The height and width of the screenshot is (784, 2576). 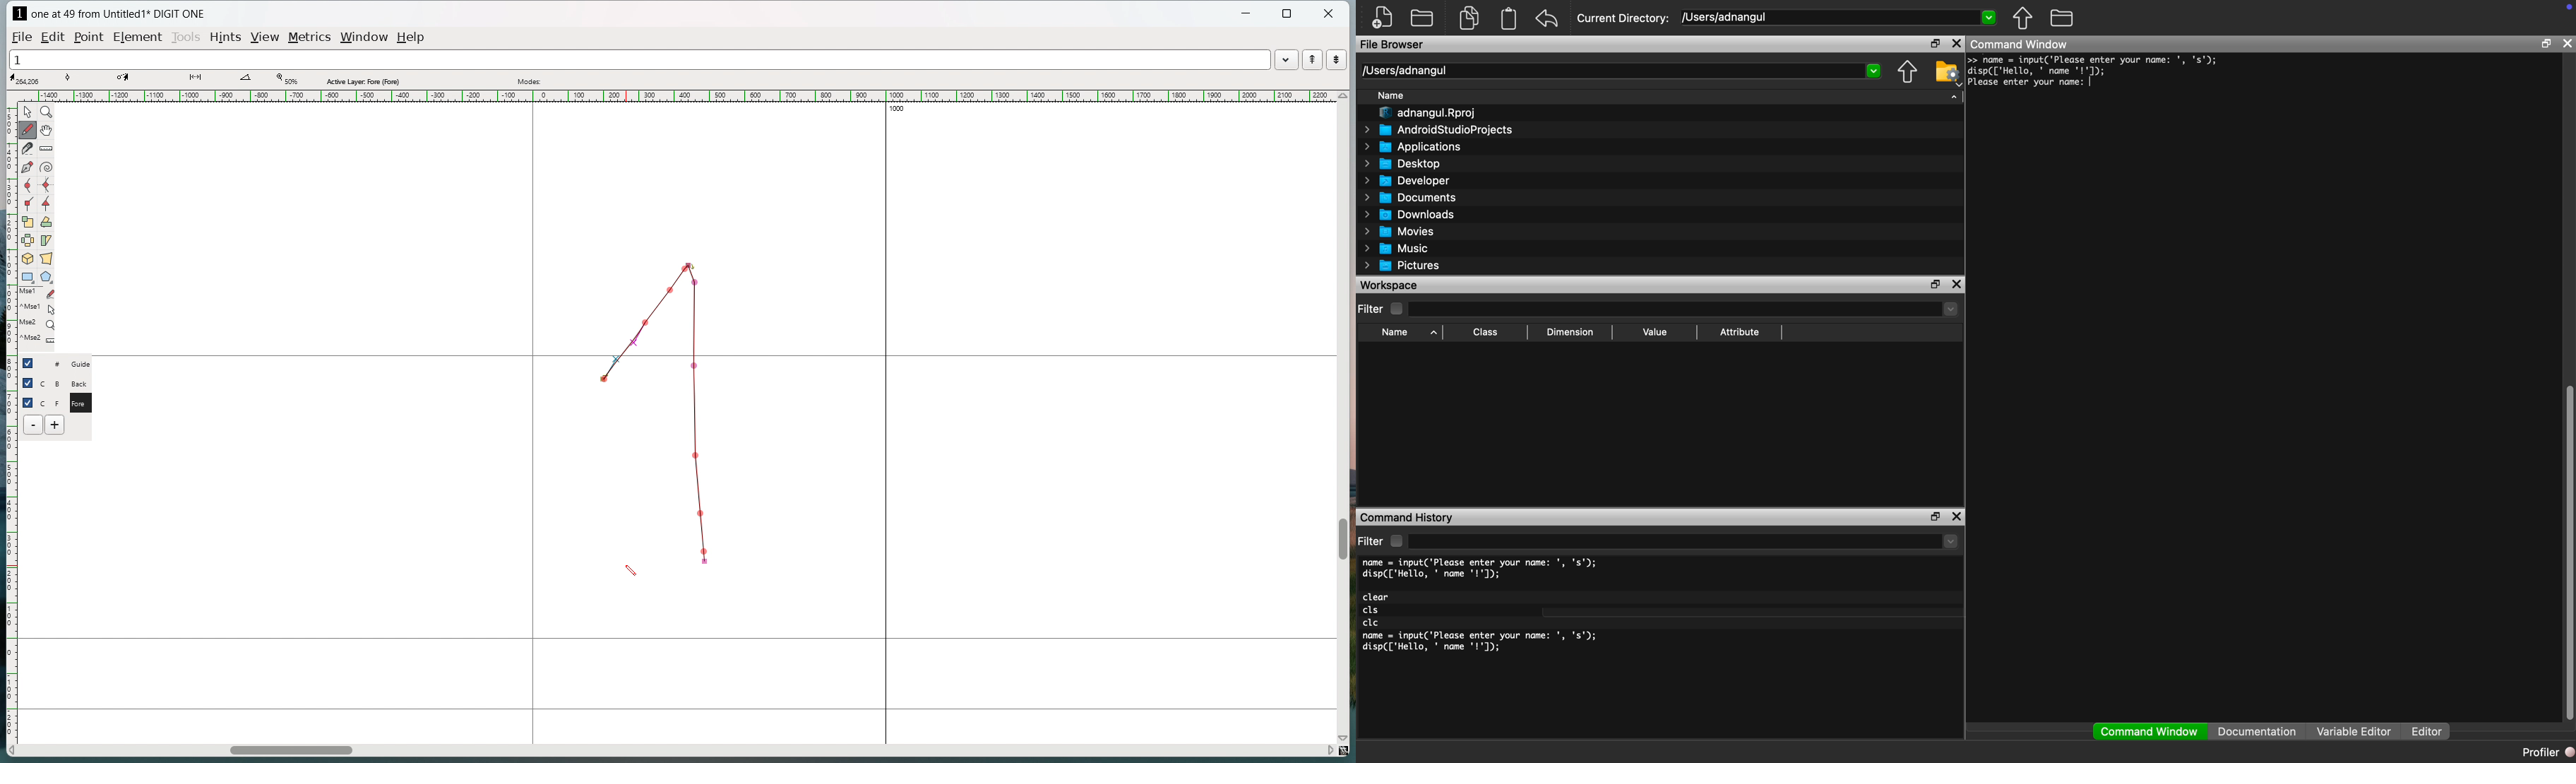 What do you see at coordinates (1438, 129) in the screenshot?
I see `AndroidStudioProjects` at bounding box center [1438, 129].